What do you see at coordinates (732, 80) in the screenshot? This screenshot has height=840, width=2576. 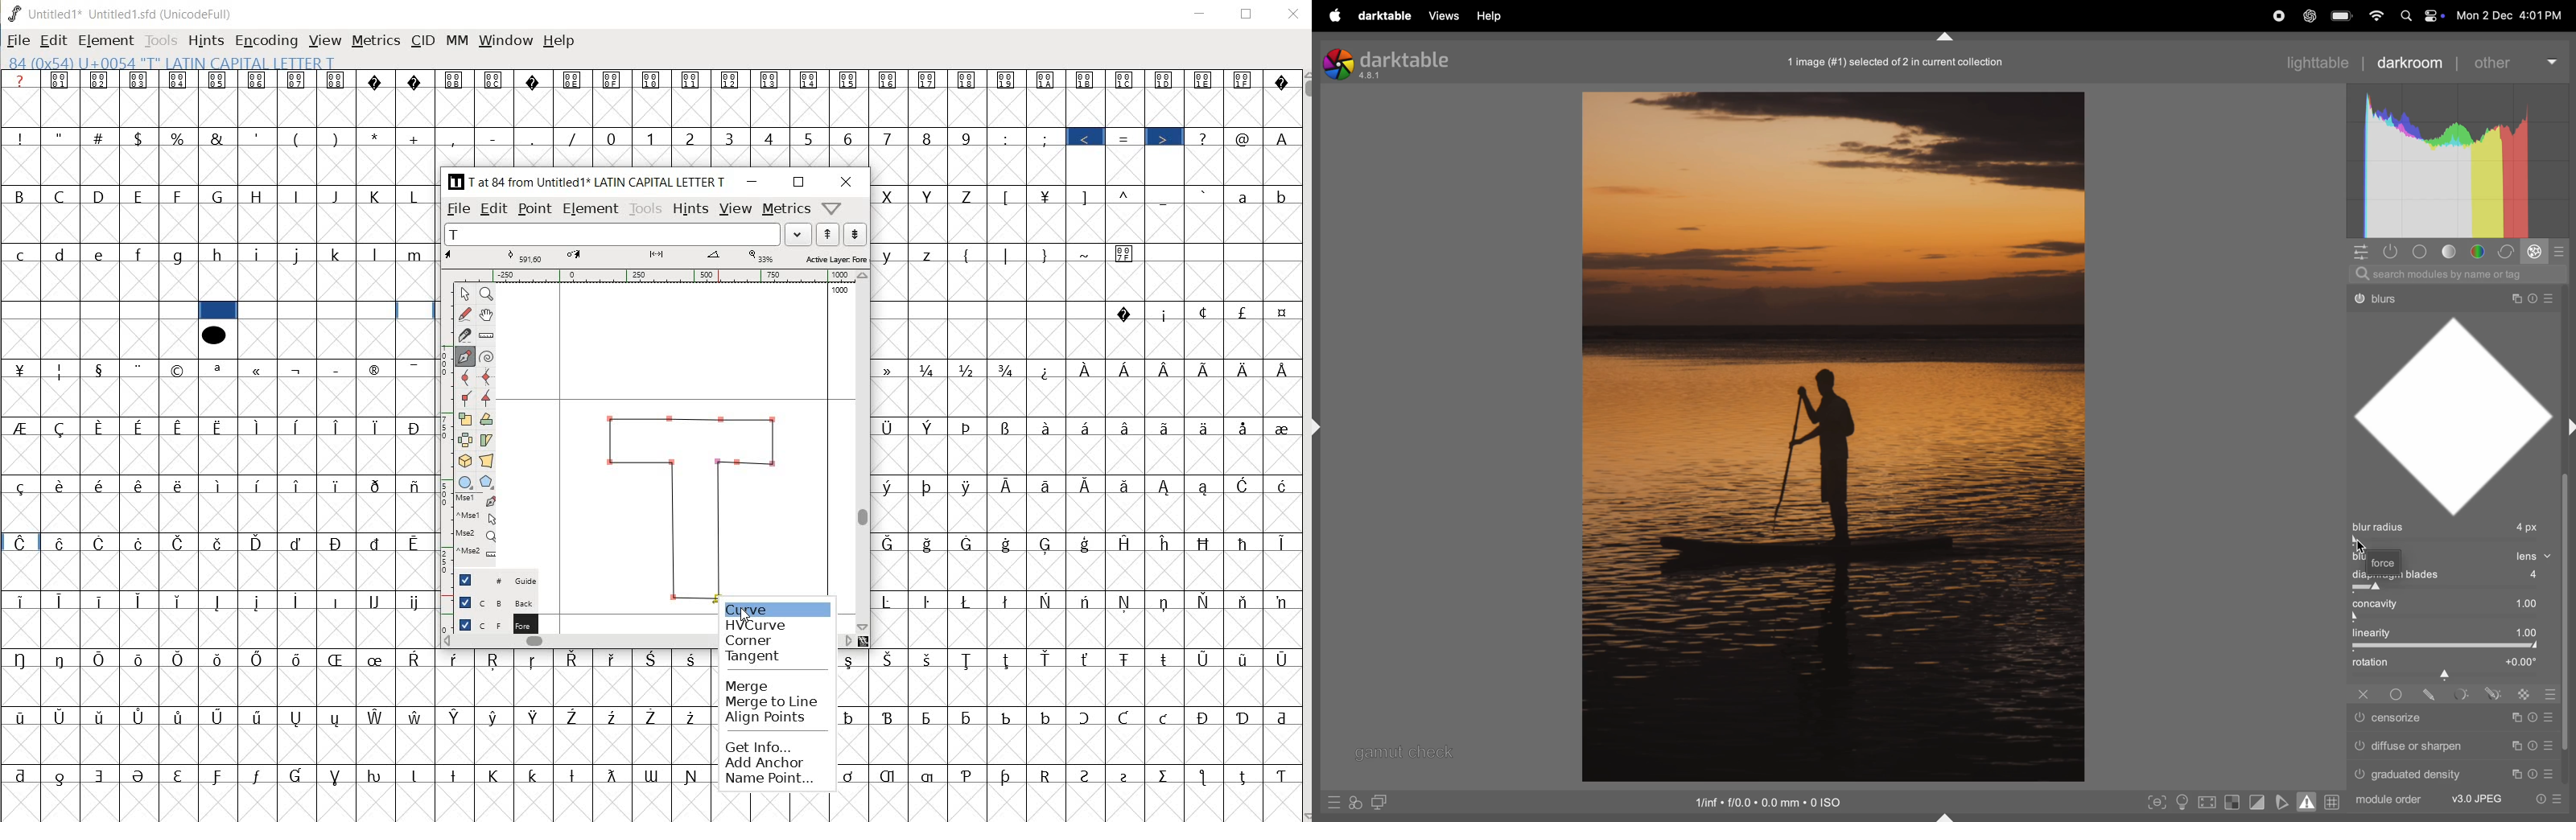 I see `Symbol` at bounding box center [732, 80].